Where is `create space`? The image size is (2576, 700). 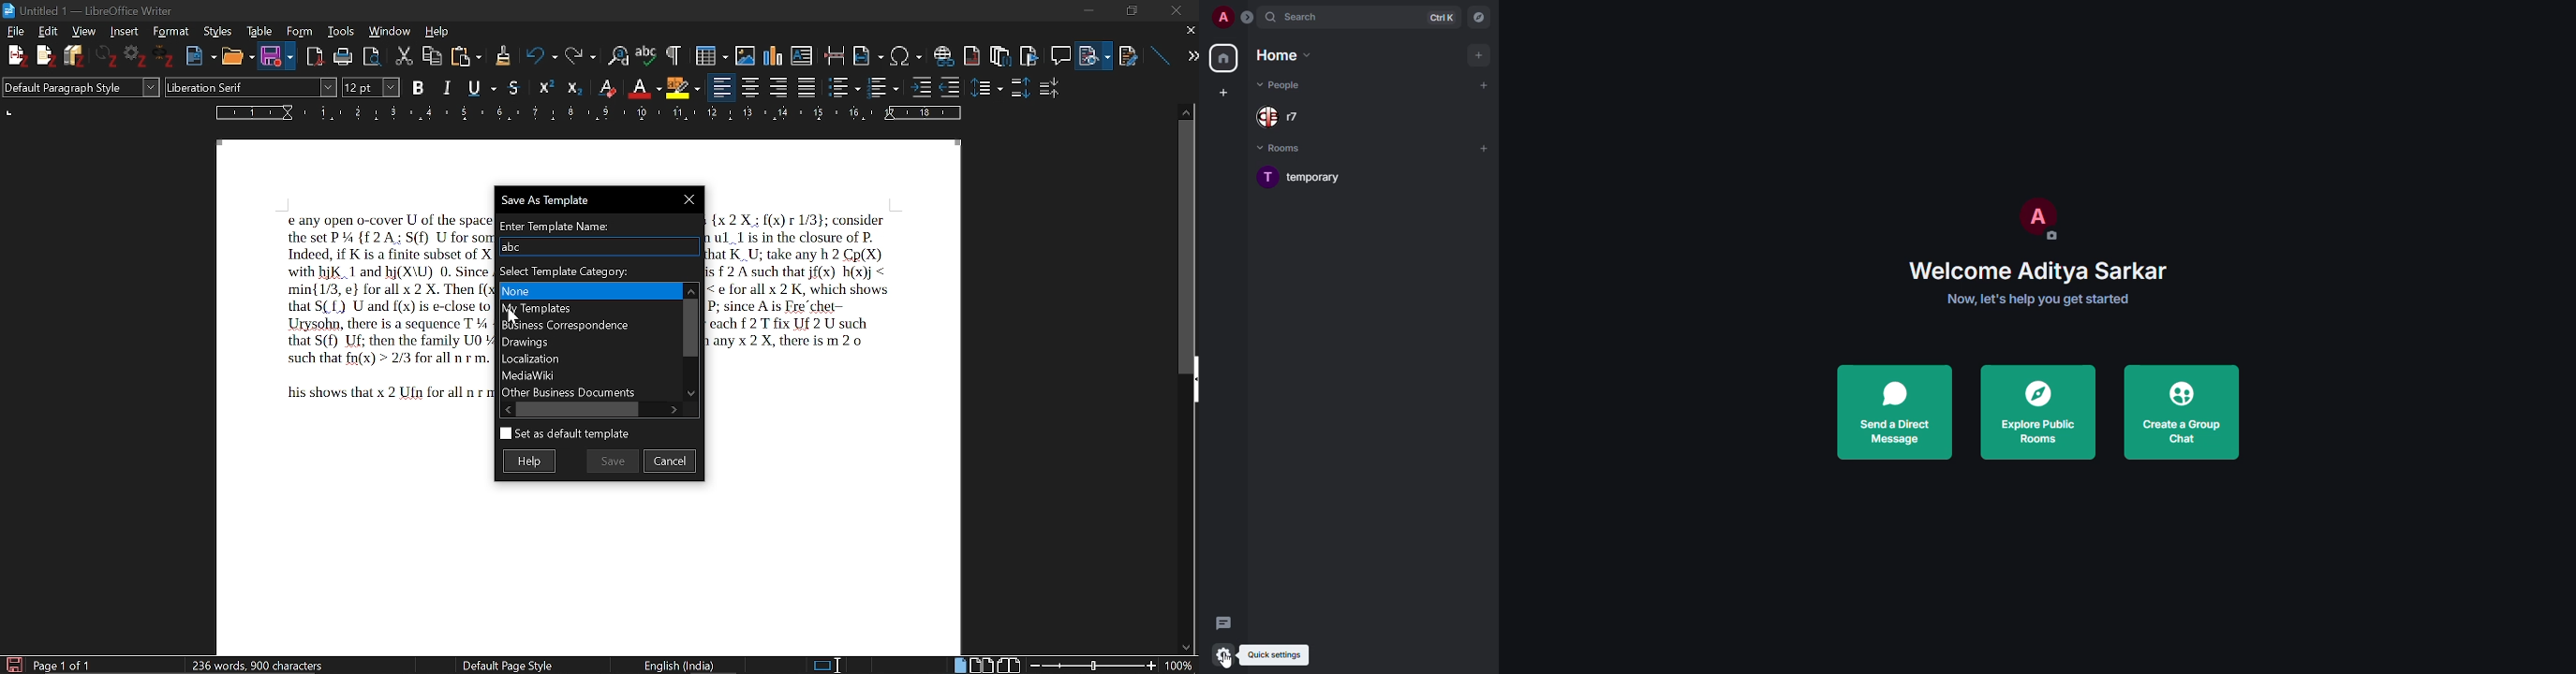
create space is located at coordinates (1221, 92).